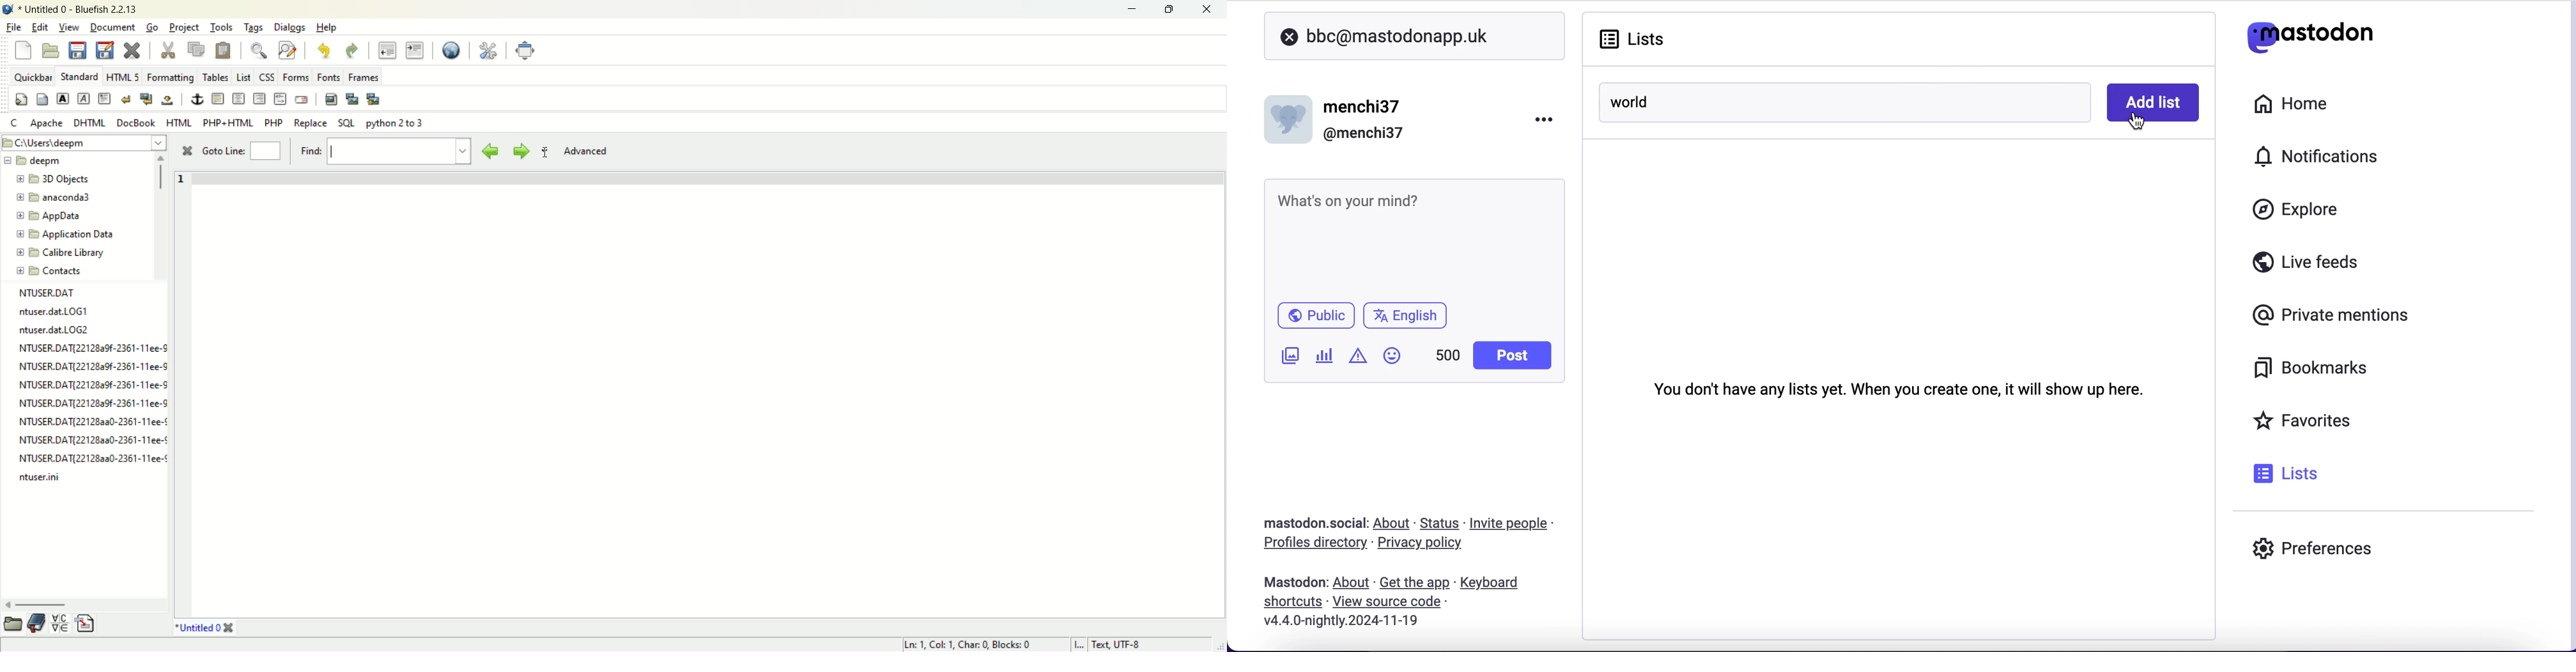  I want to click on advance find and replace, so click(288, 49).